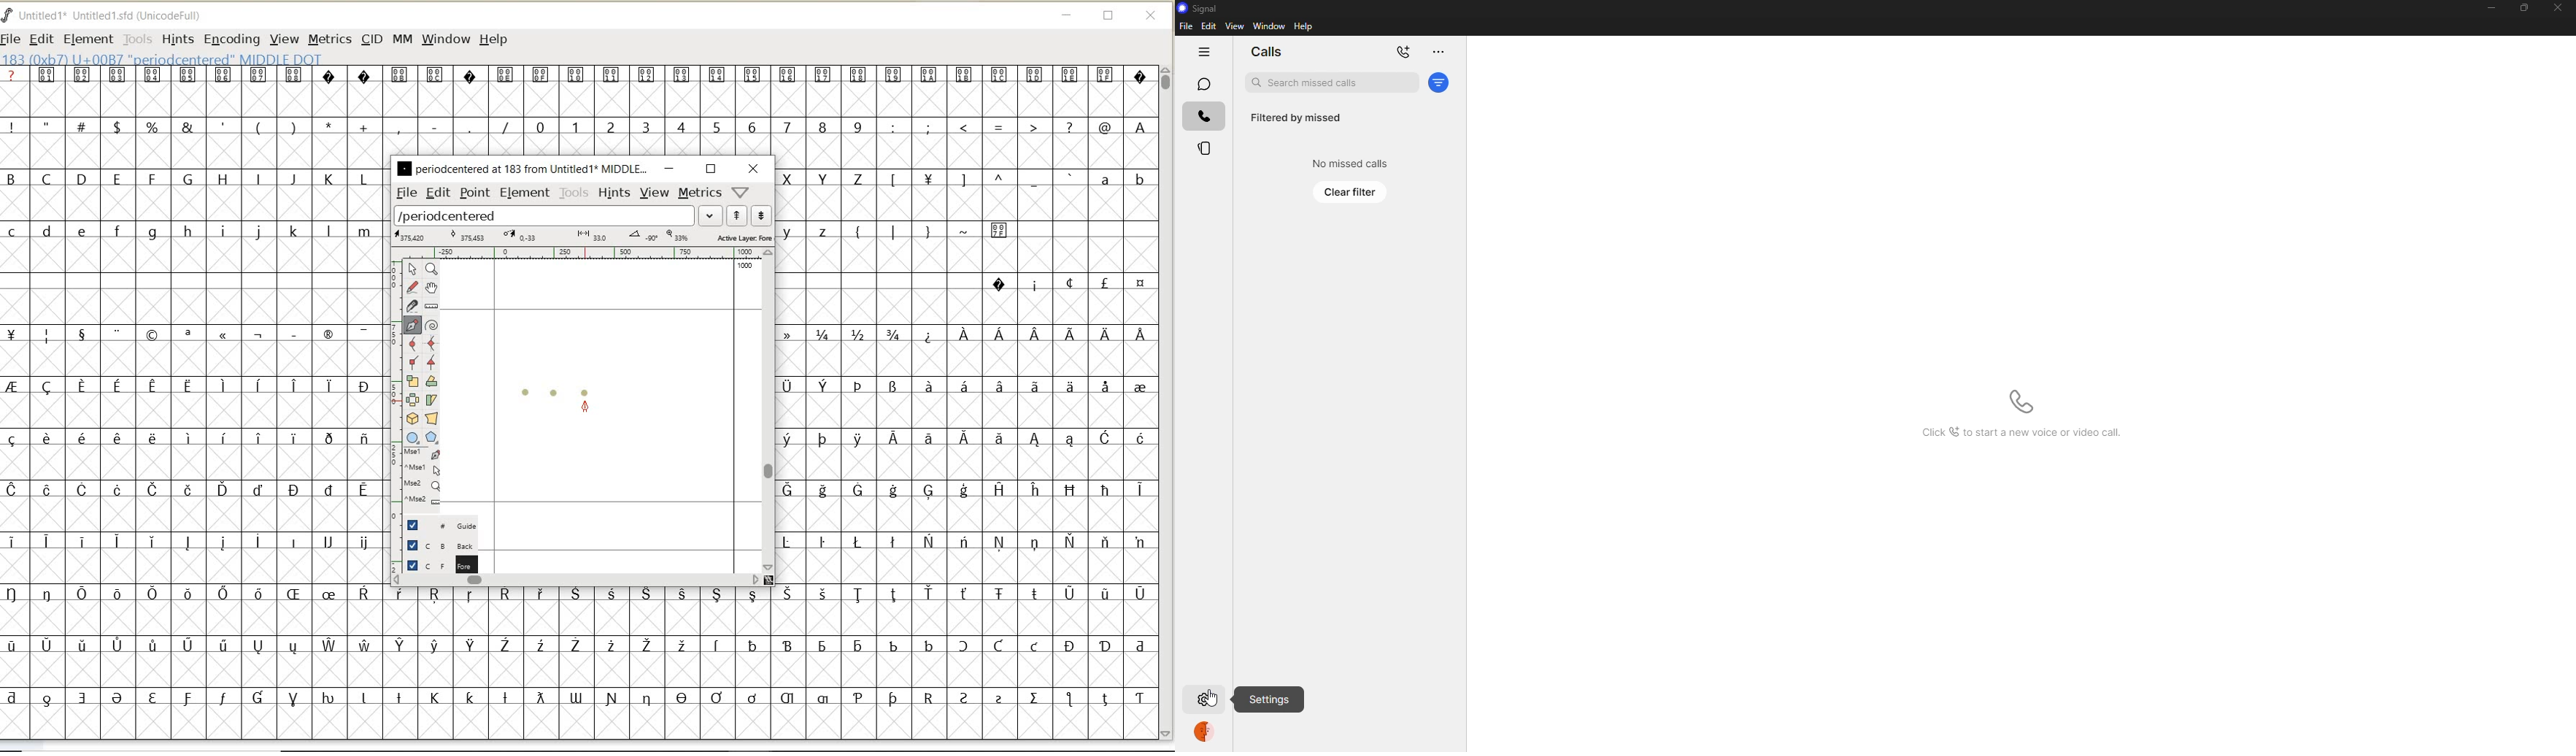  Describe the element at coordinates (2561, 9) in the screenshot. I see `close` at that location.